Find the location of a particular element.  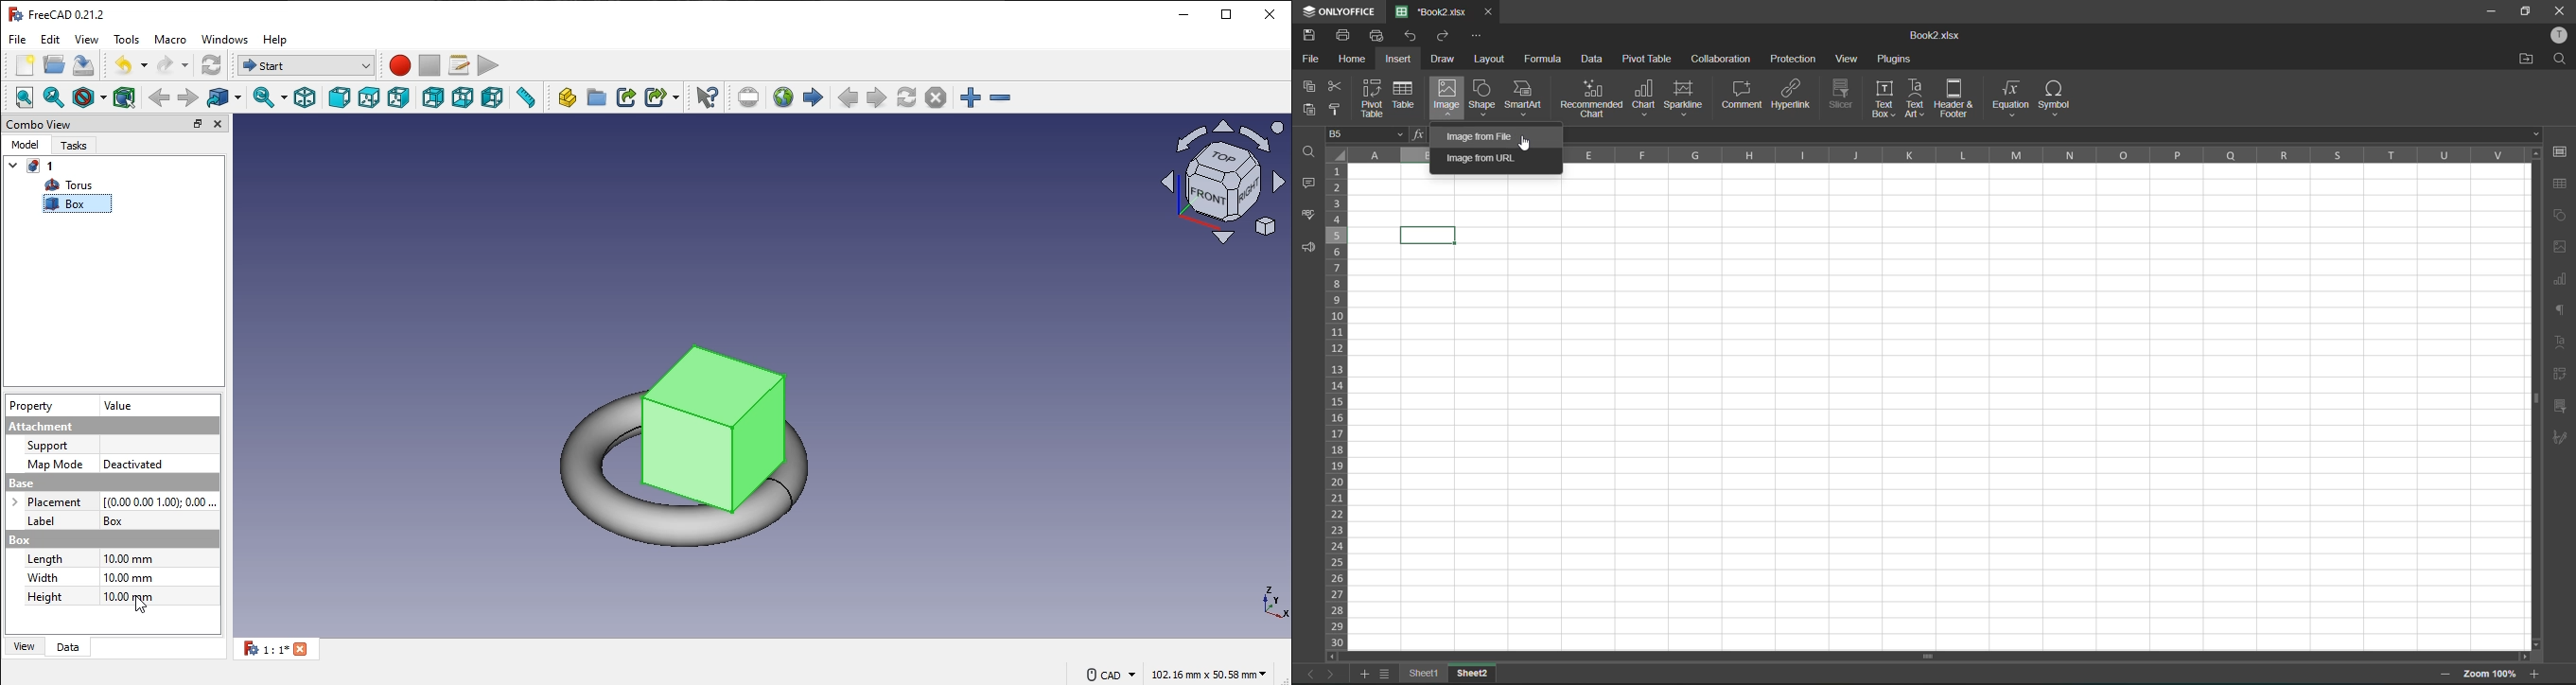

coordinate directional axis icon is located at coordinates (1277, 604).